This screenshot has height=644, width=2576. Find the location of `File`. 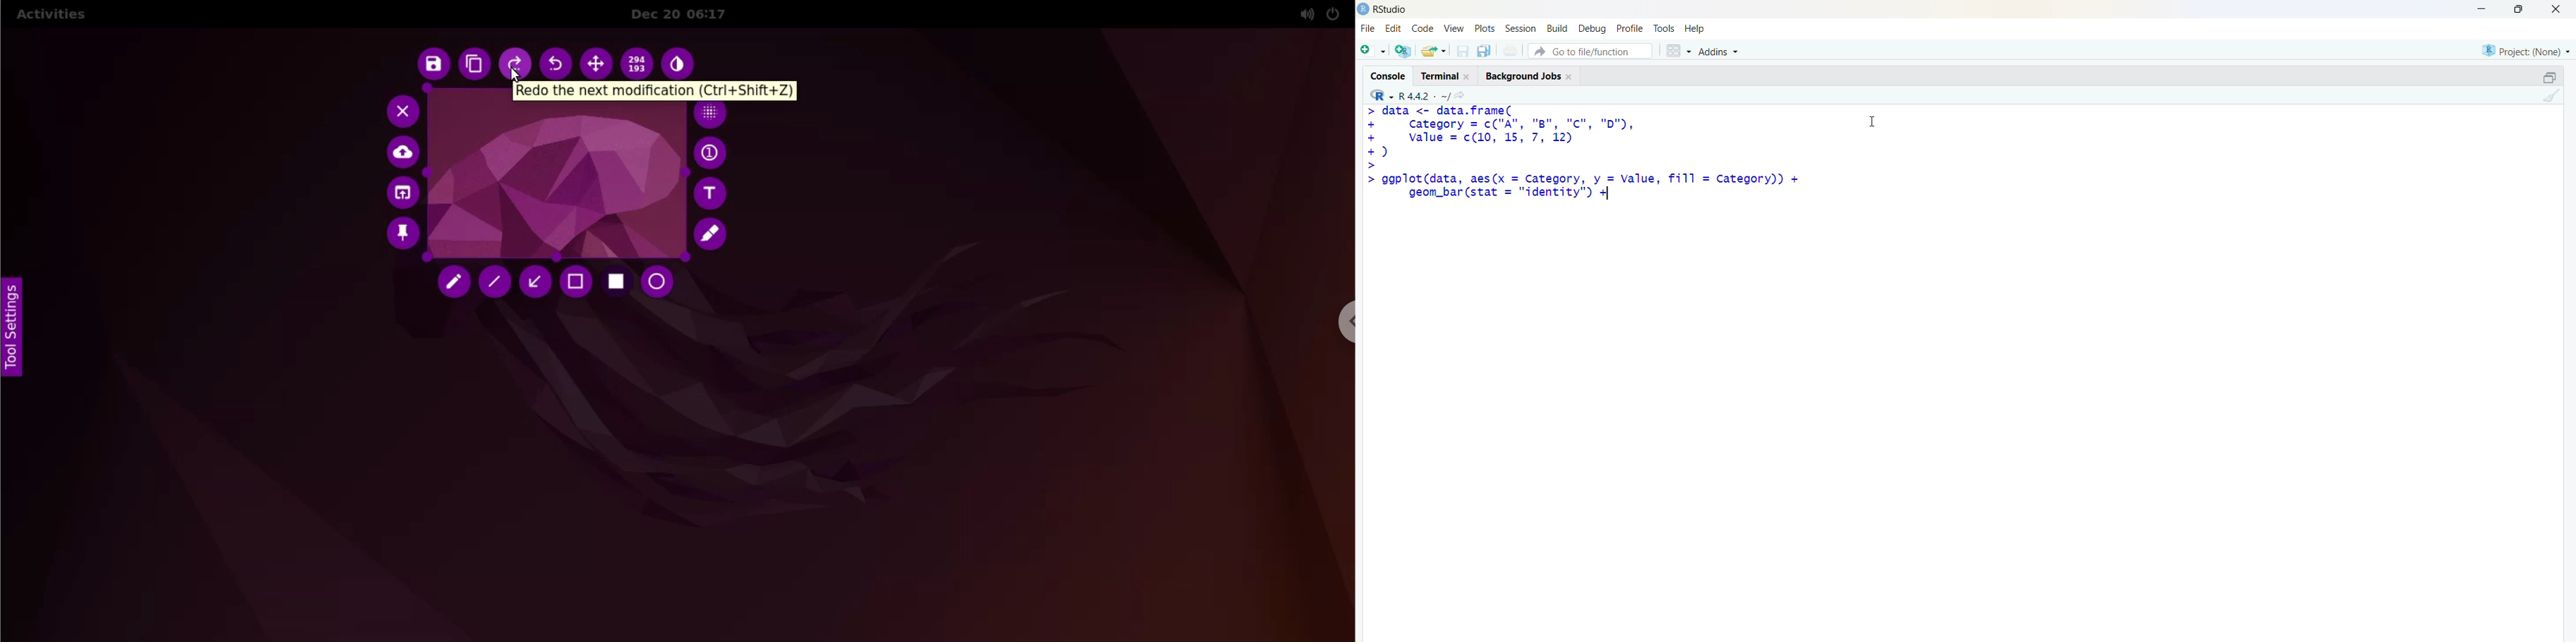

File is located at coordinates (1368, 29).